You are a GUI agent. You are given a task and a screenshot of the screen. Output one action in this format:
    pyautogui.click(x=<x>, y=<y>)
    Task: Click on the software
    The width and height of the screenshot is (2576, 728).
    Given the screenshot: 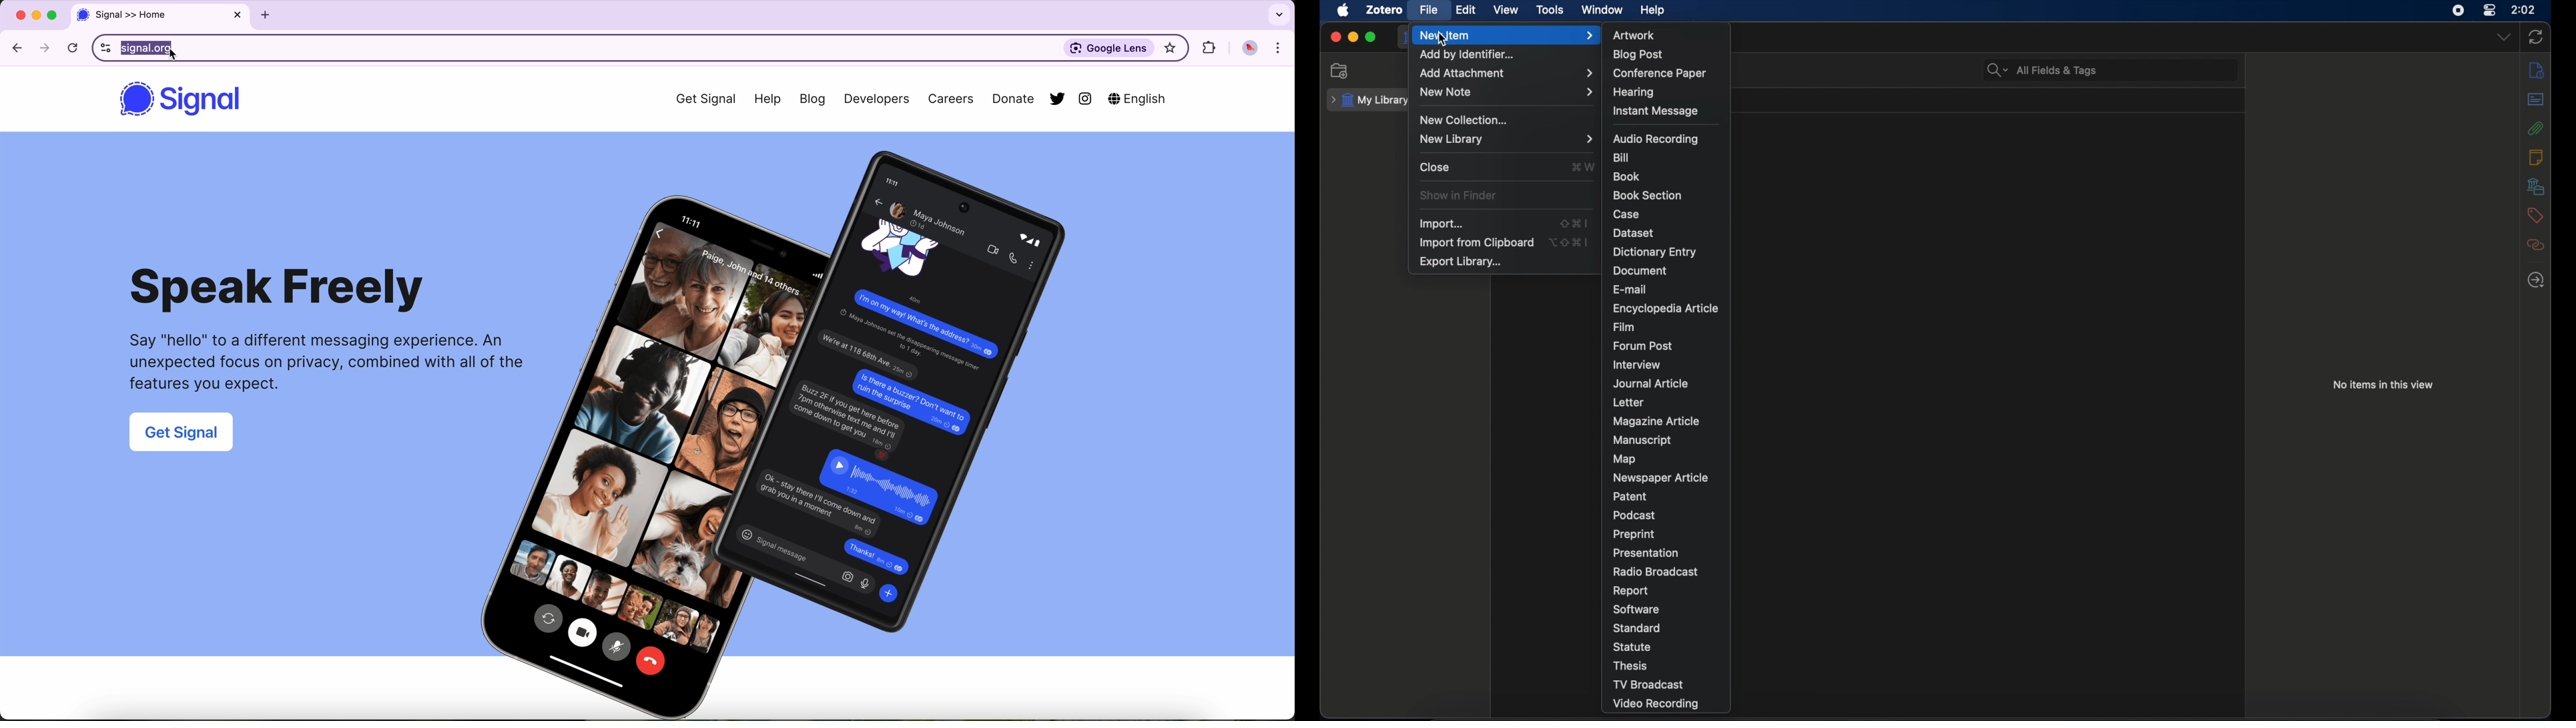 What is the action you would take?
    pyautogui.click(x=1638, y=610)
    